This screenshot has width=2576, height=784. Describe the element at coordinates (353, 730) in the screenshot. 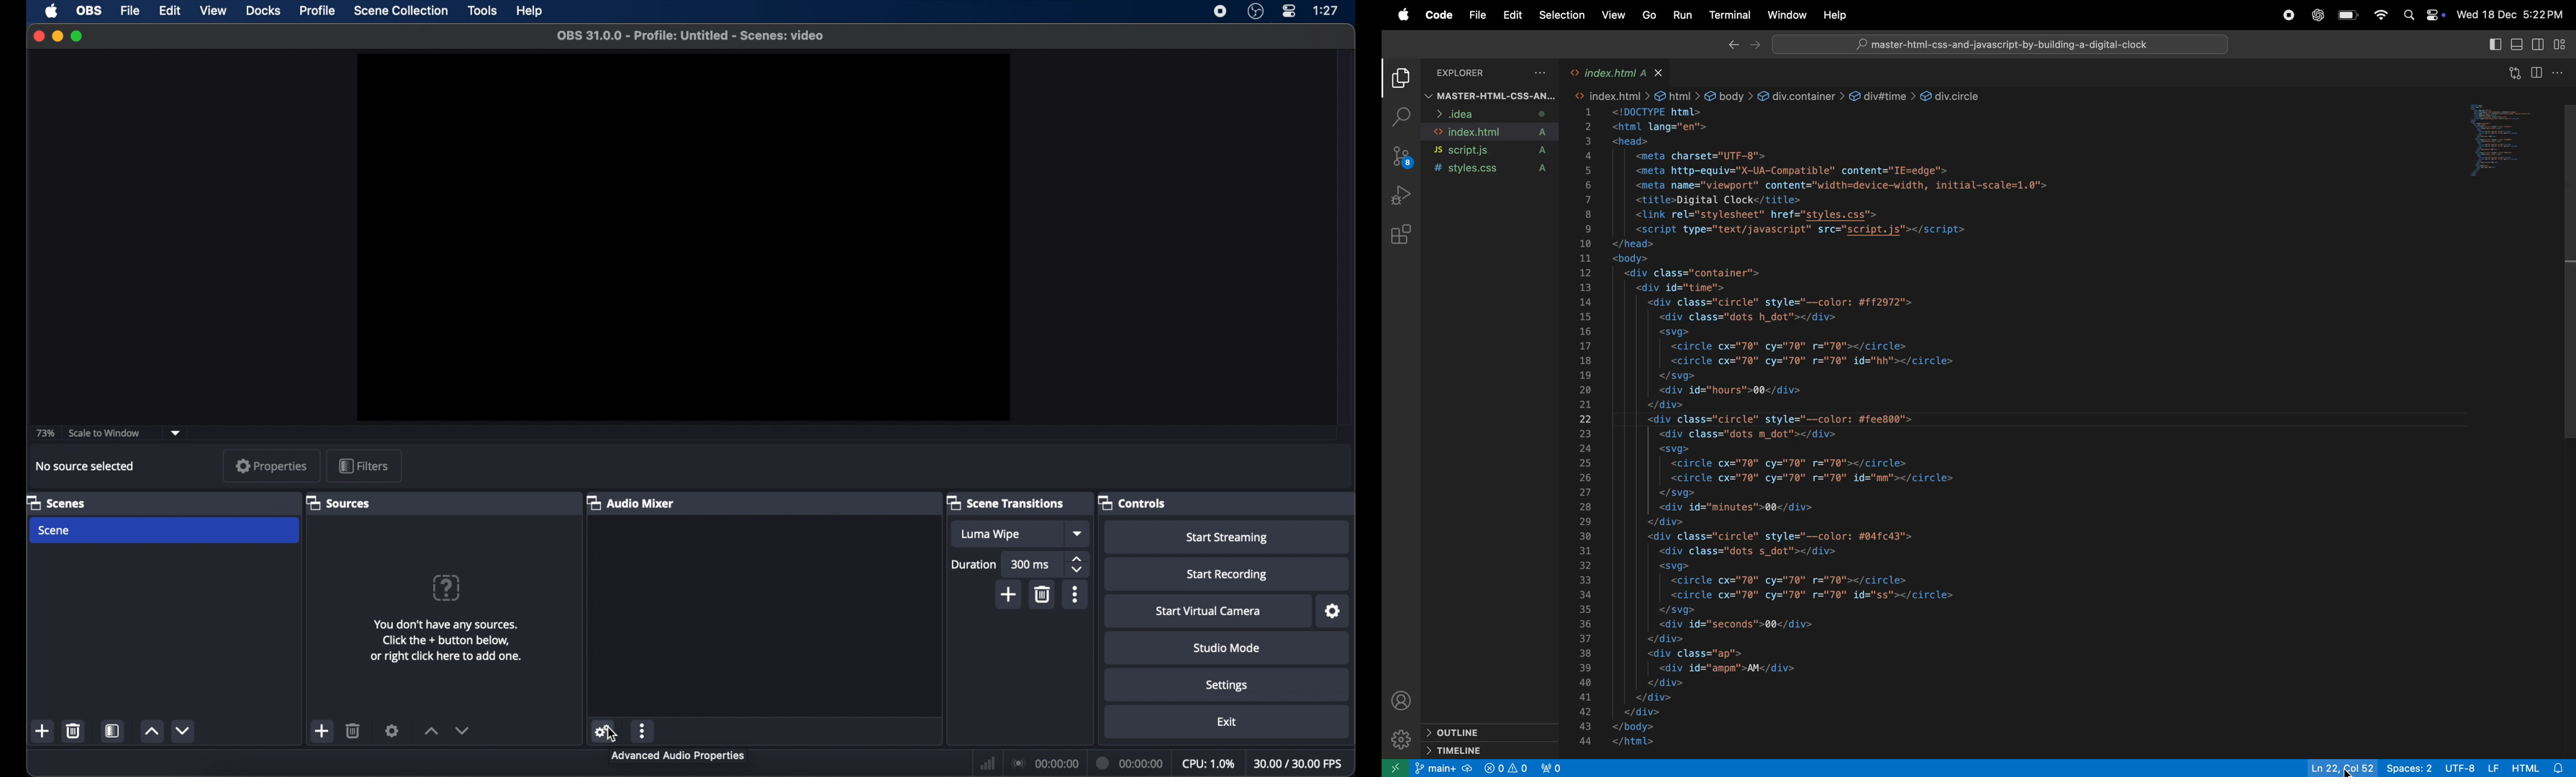

I see `delete` at that location.